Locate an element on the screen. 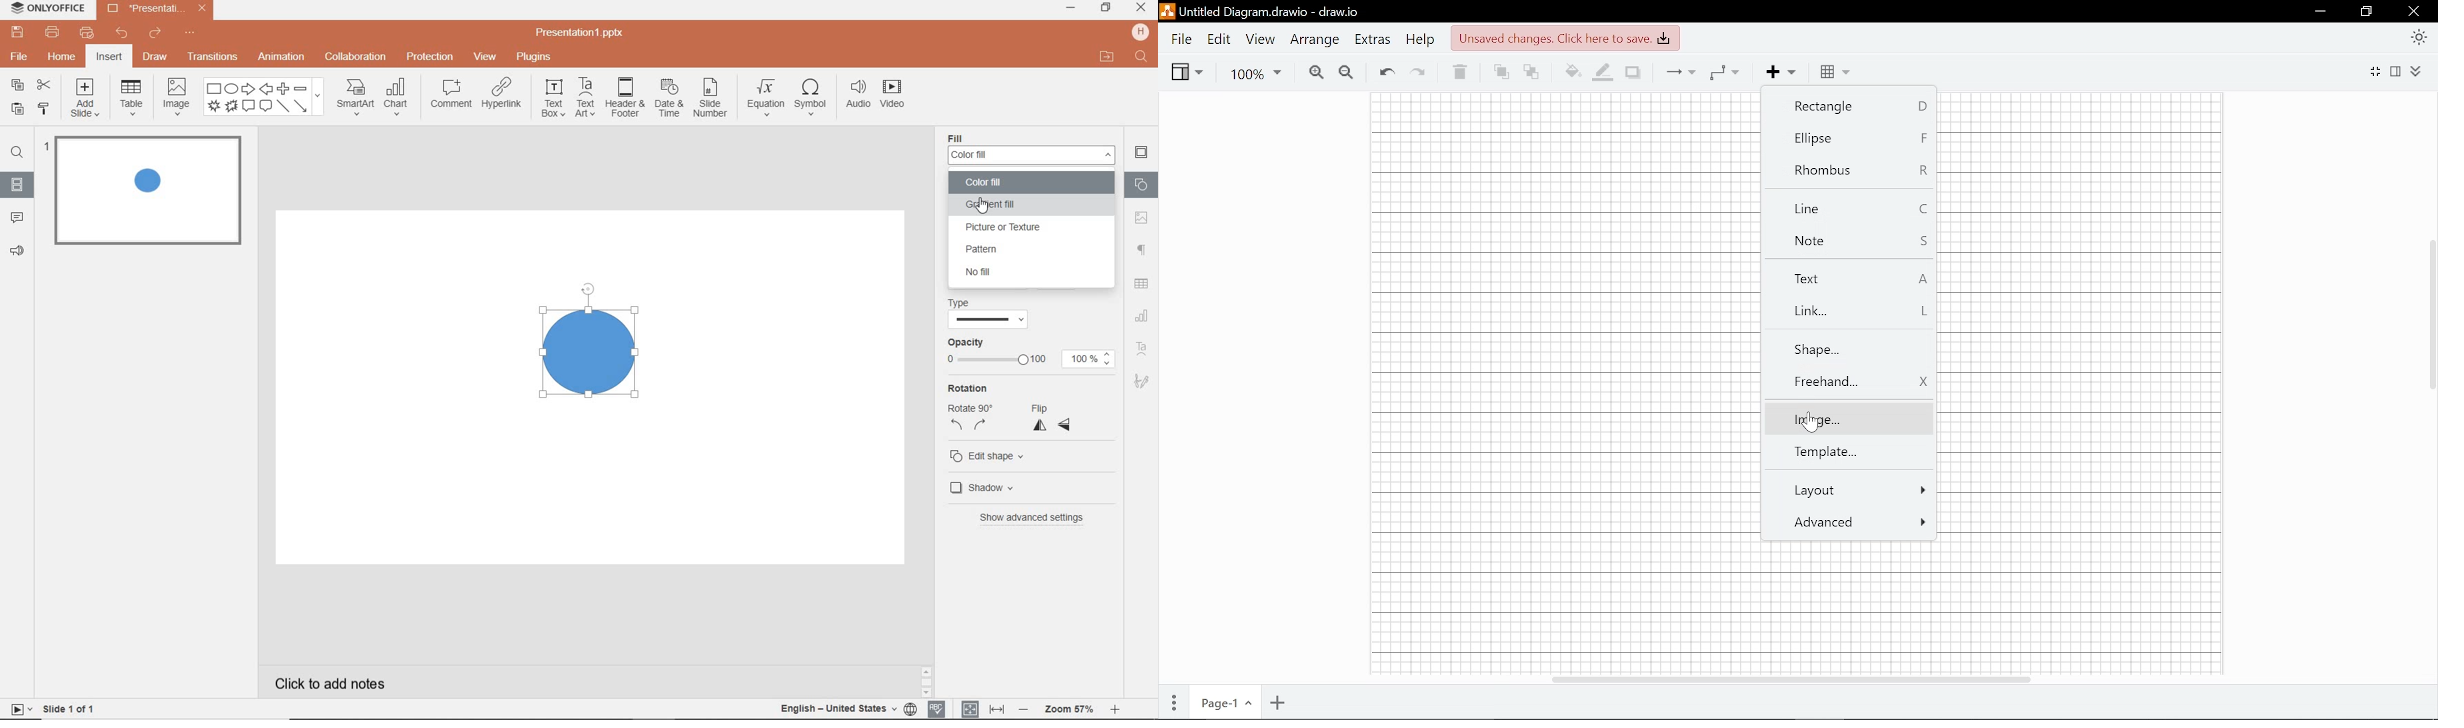 This screenshot has height=728, width=2464. View is located at coordinates (1261, 40).